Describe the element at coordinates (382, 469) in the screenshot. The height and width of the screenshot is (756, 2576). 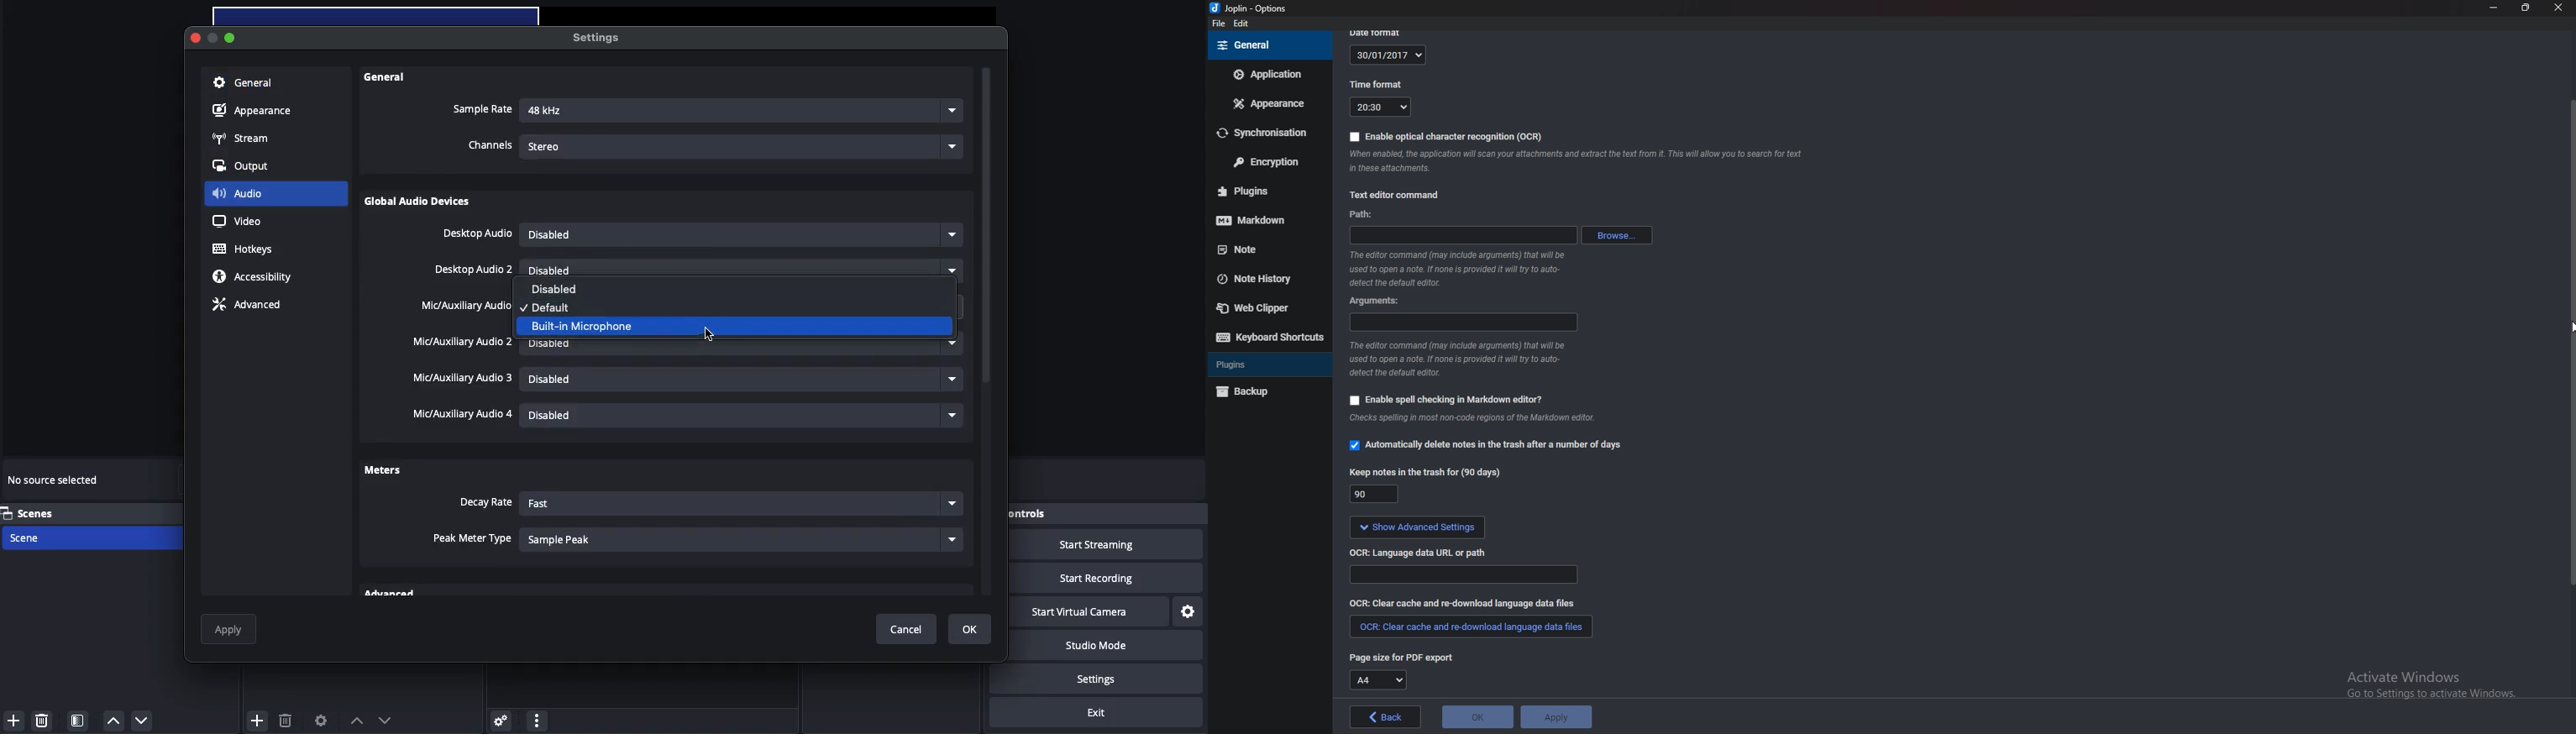
I see `Meters` at that location.